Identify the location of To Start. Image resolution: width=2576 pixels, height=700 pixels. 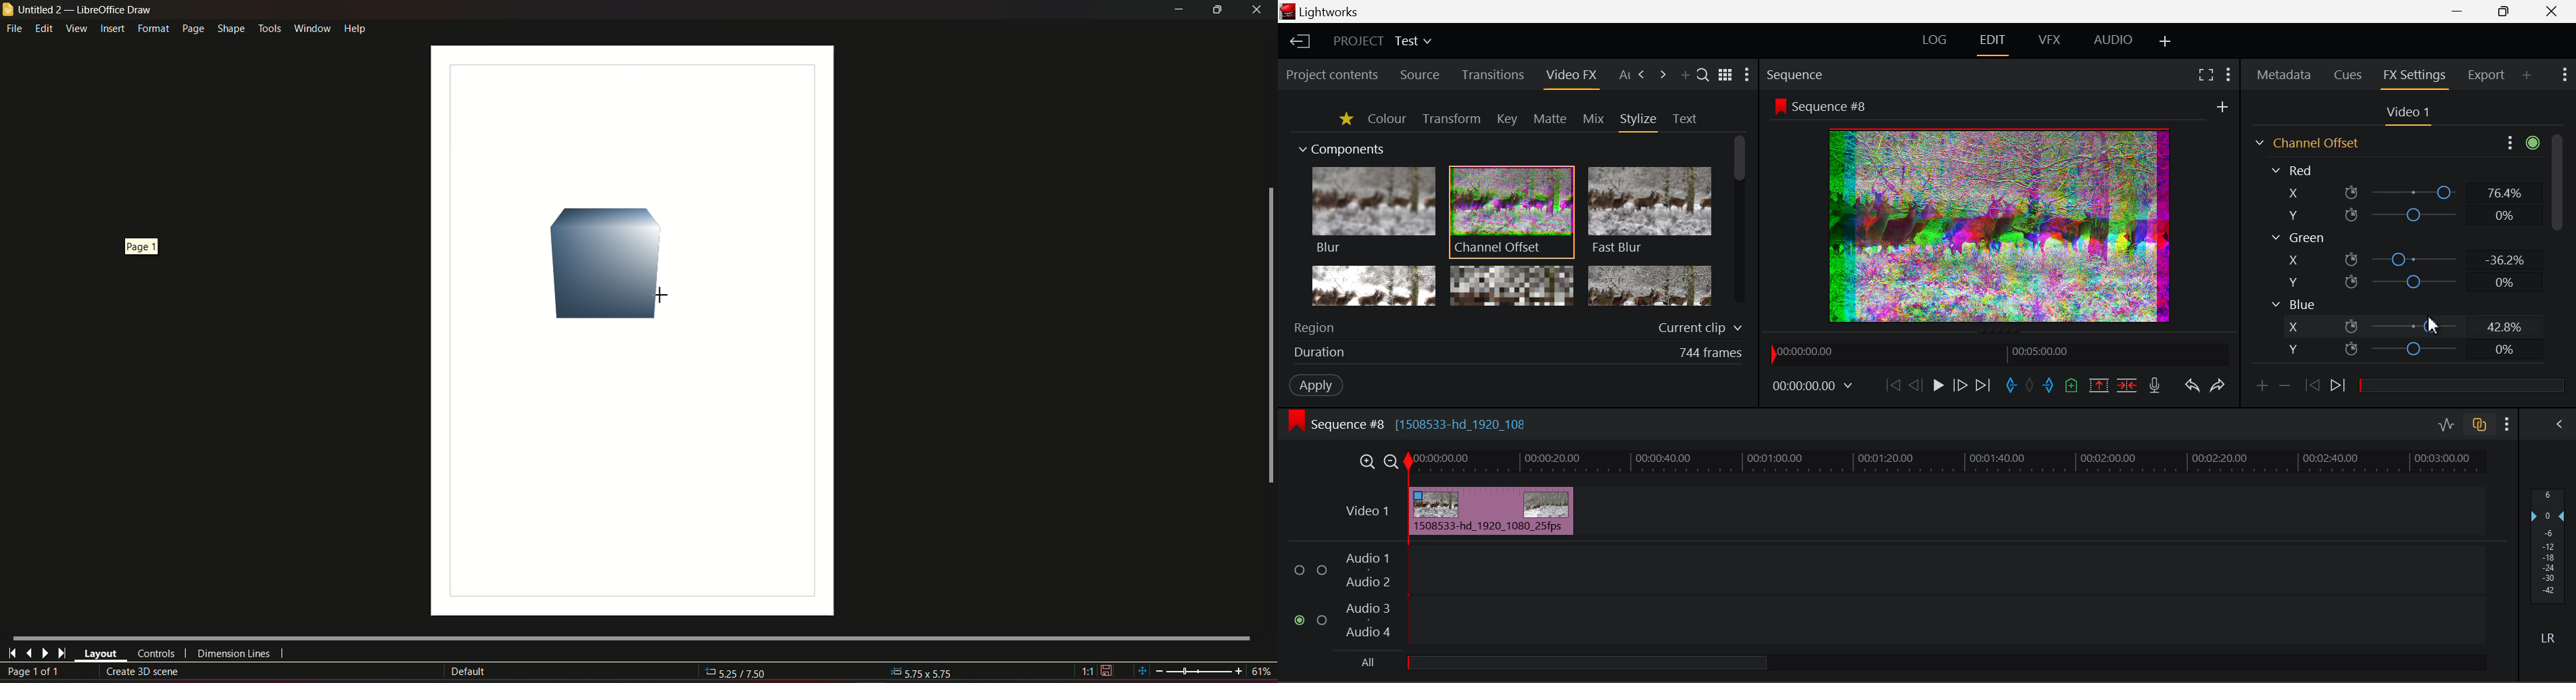
(1893, 384).